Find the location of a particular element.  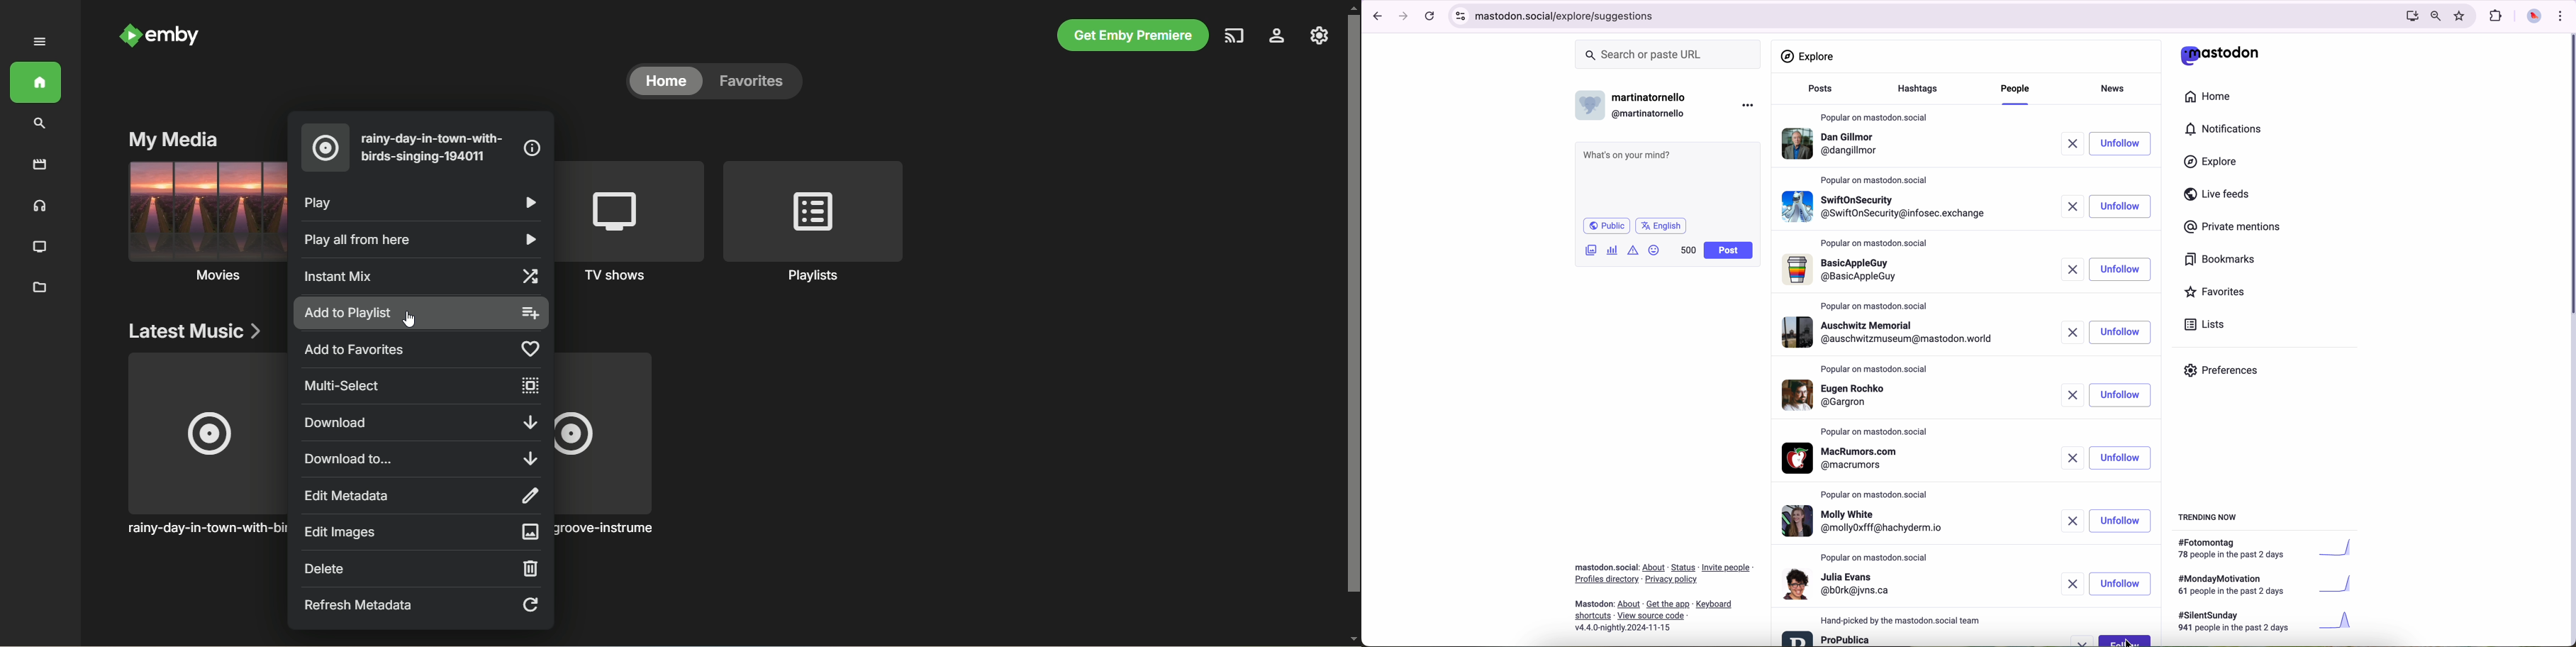

remove is located at coordinates (2084, 641).